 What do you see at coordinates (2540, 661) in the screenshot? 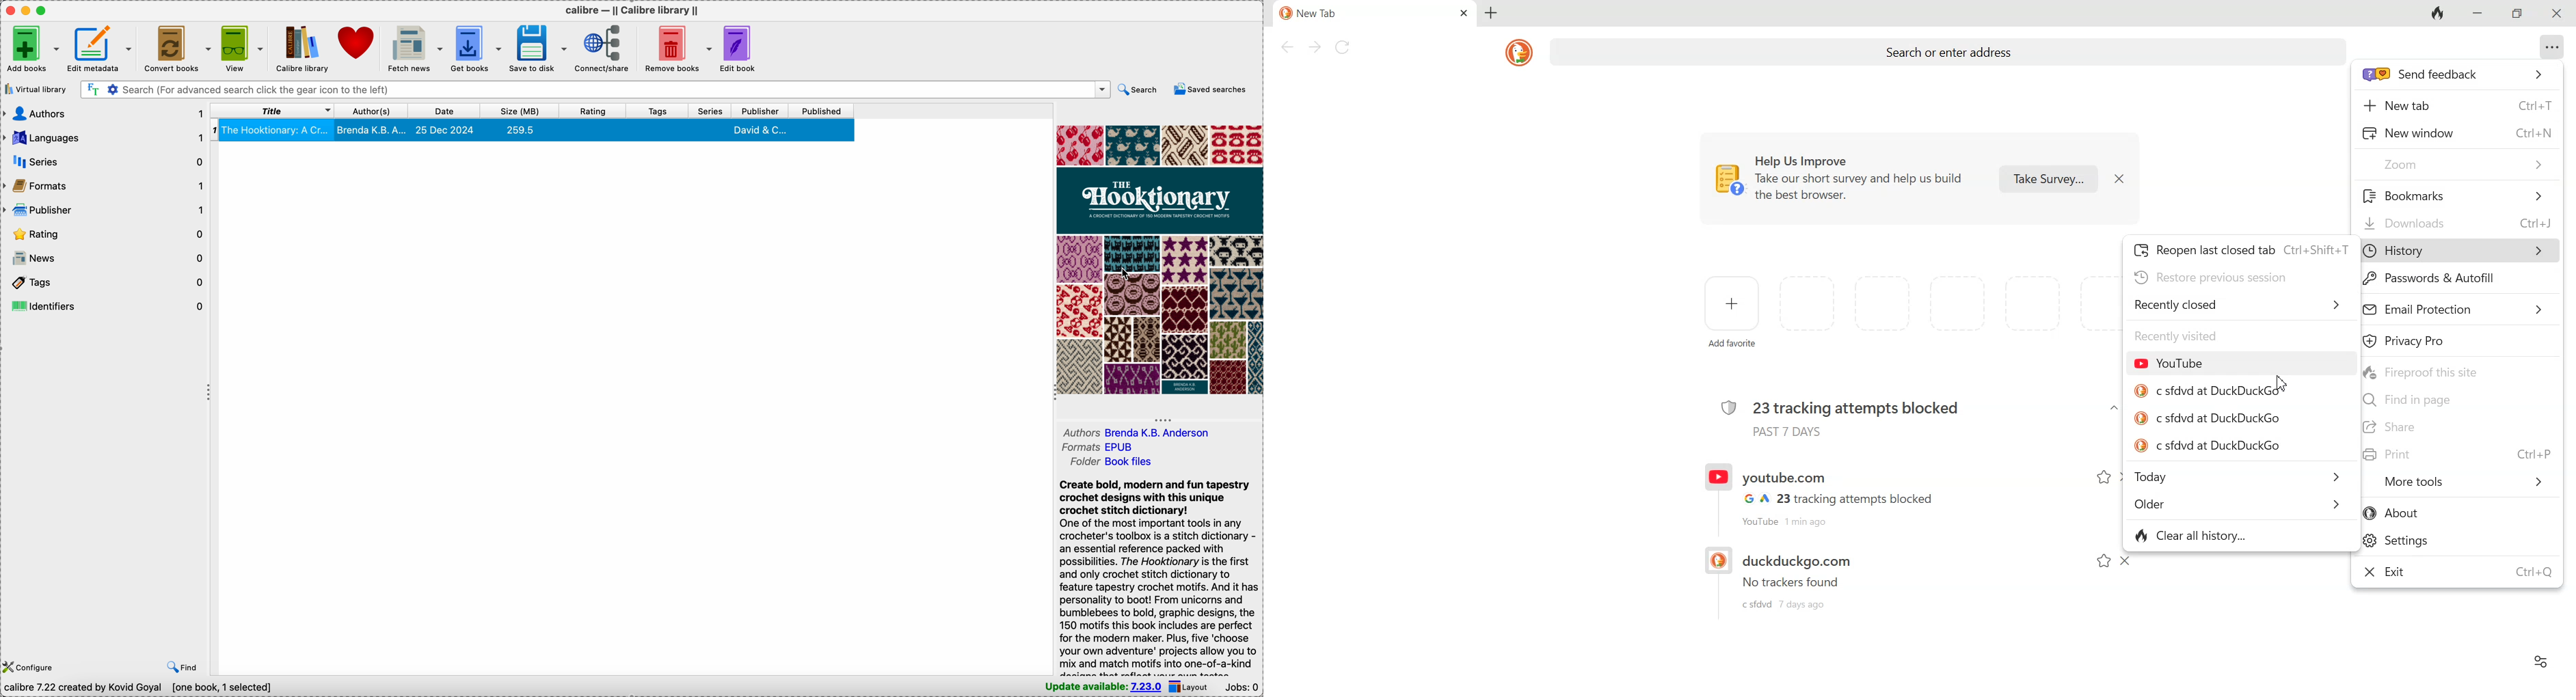
I see `Preferences` at bounding box center [2540, 661].